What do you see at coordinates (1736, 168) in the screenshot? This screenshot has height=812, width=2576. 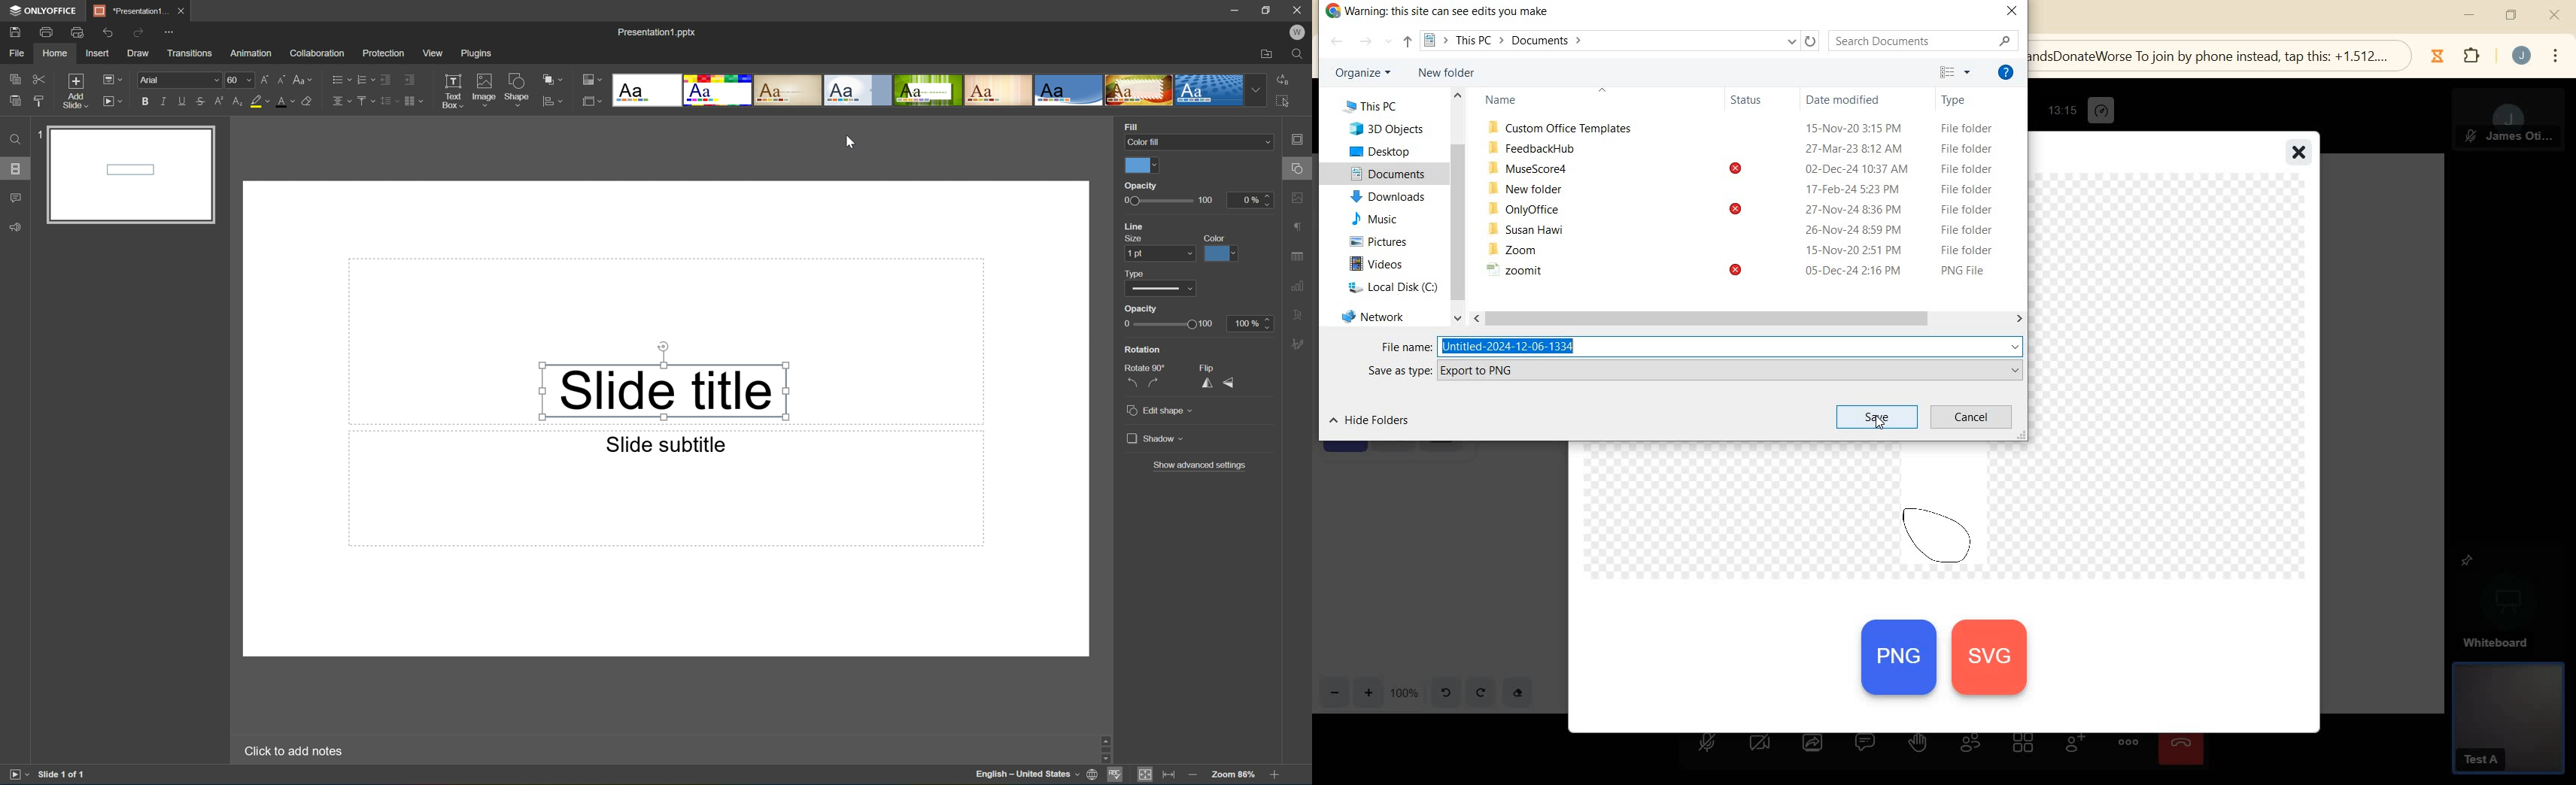 I see `` at bounding box center [1736, 168].